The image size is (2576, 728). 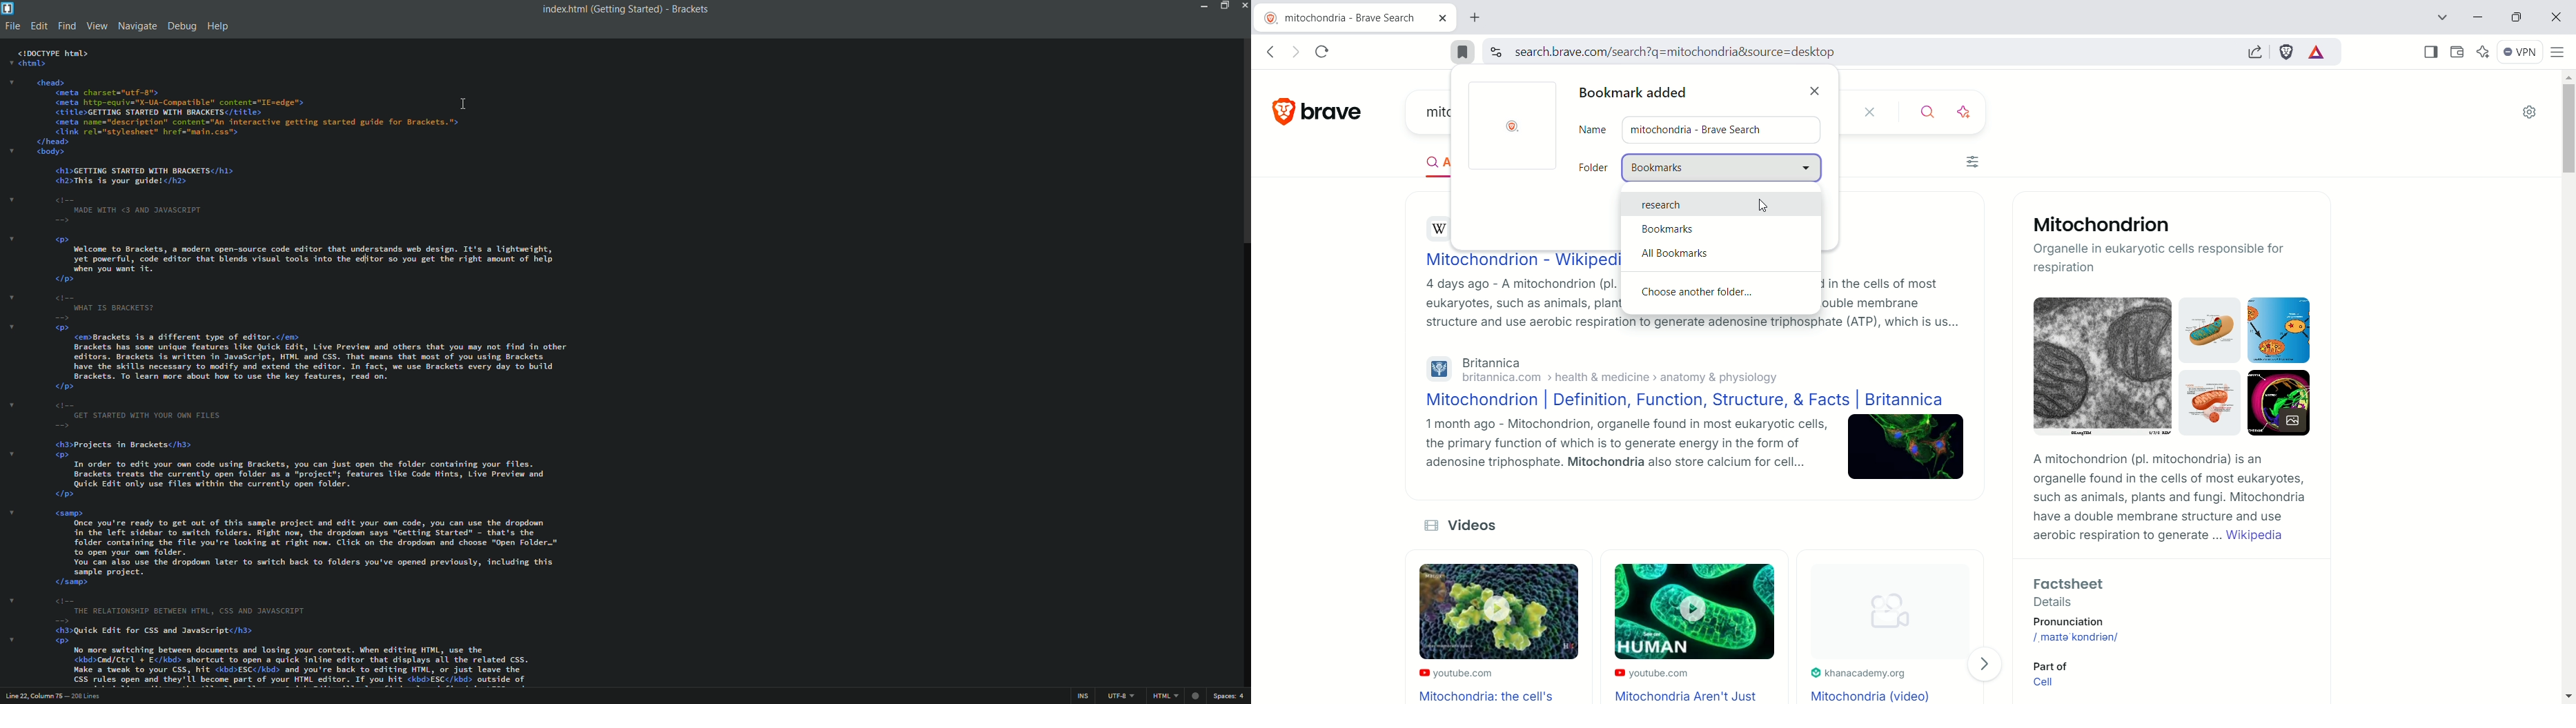 I want to click on find, so click(x=67, y=26).